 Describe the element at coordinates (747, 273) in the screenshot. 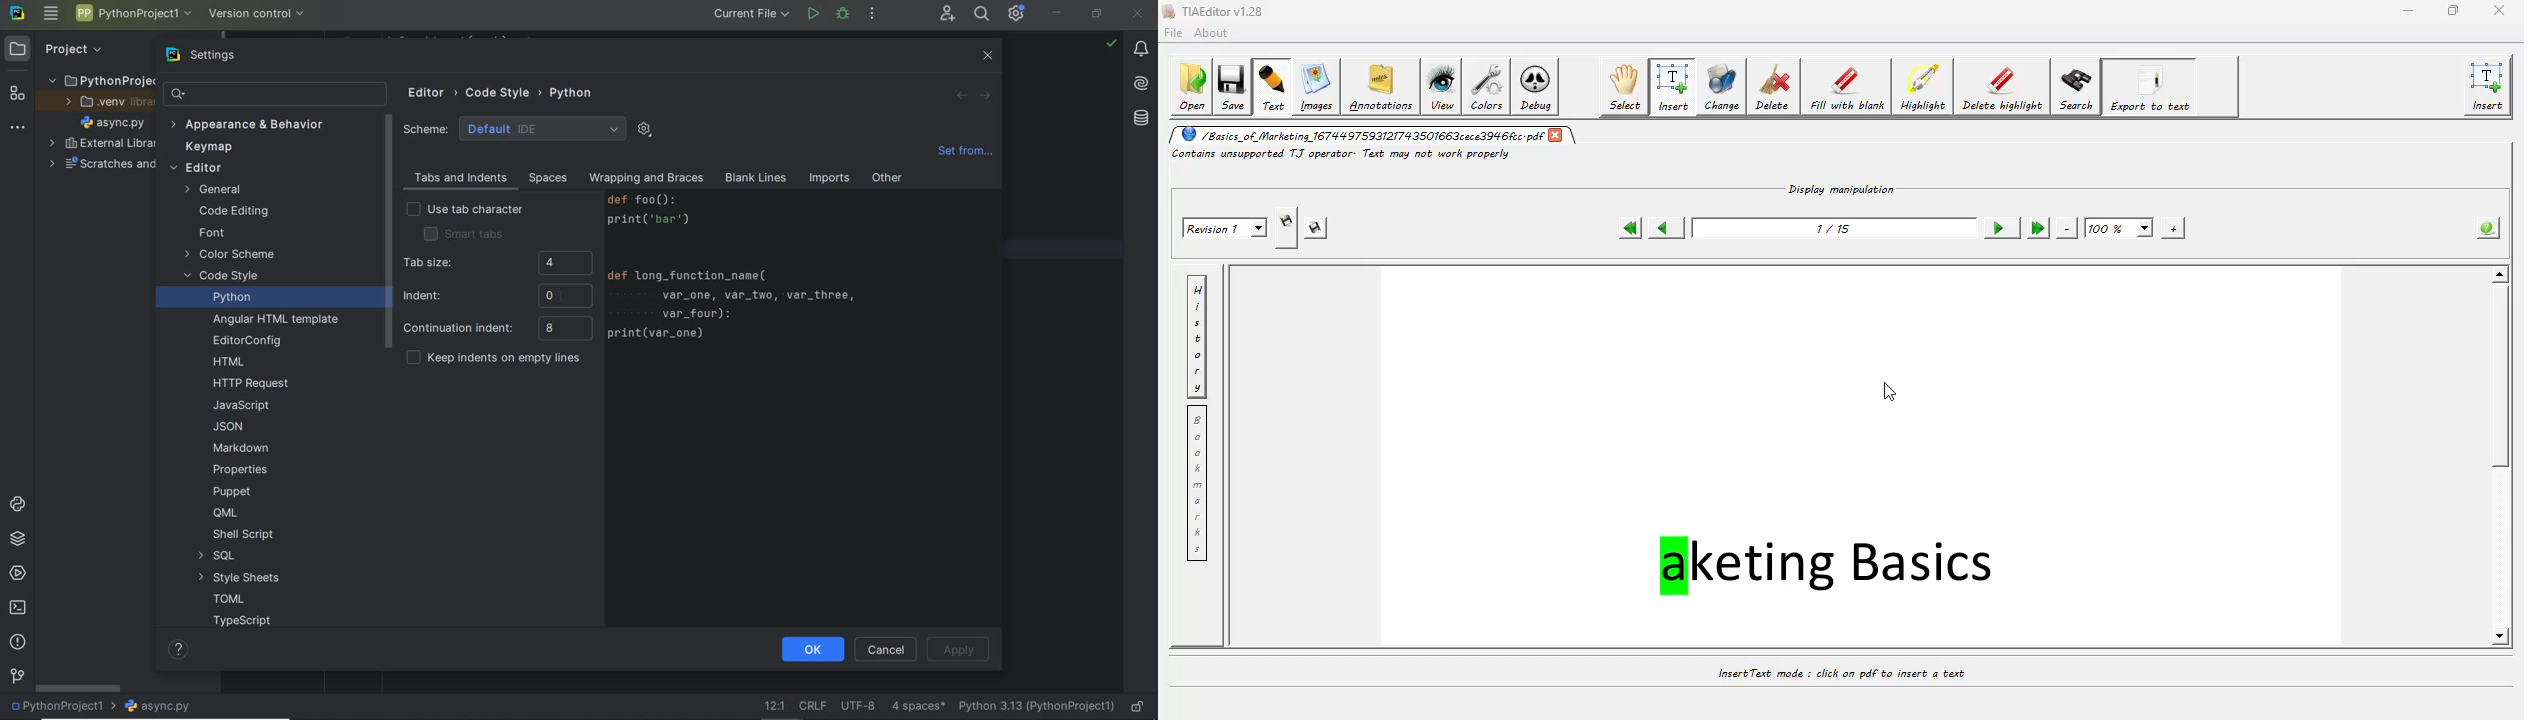

I see `Code to Print var_one` at that location.